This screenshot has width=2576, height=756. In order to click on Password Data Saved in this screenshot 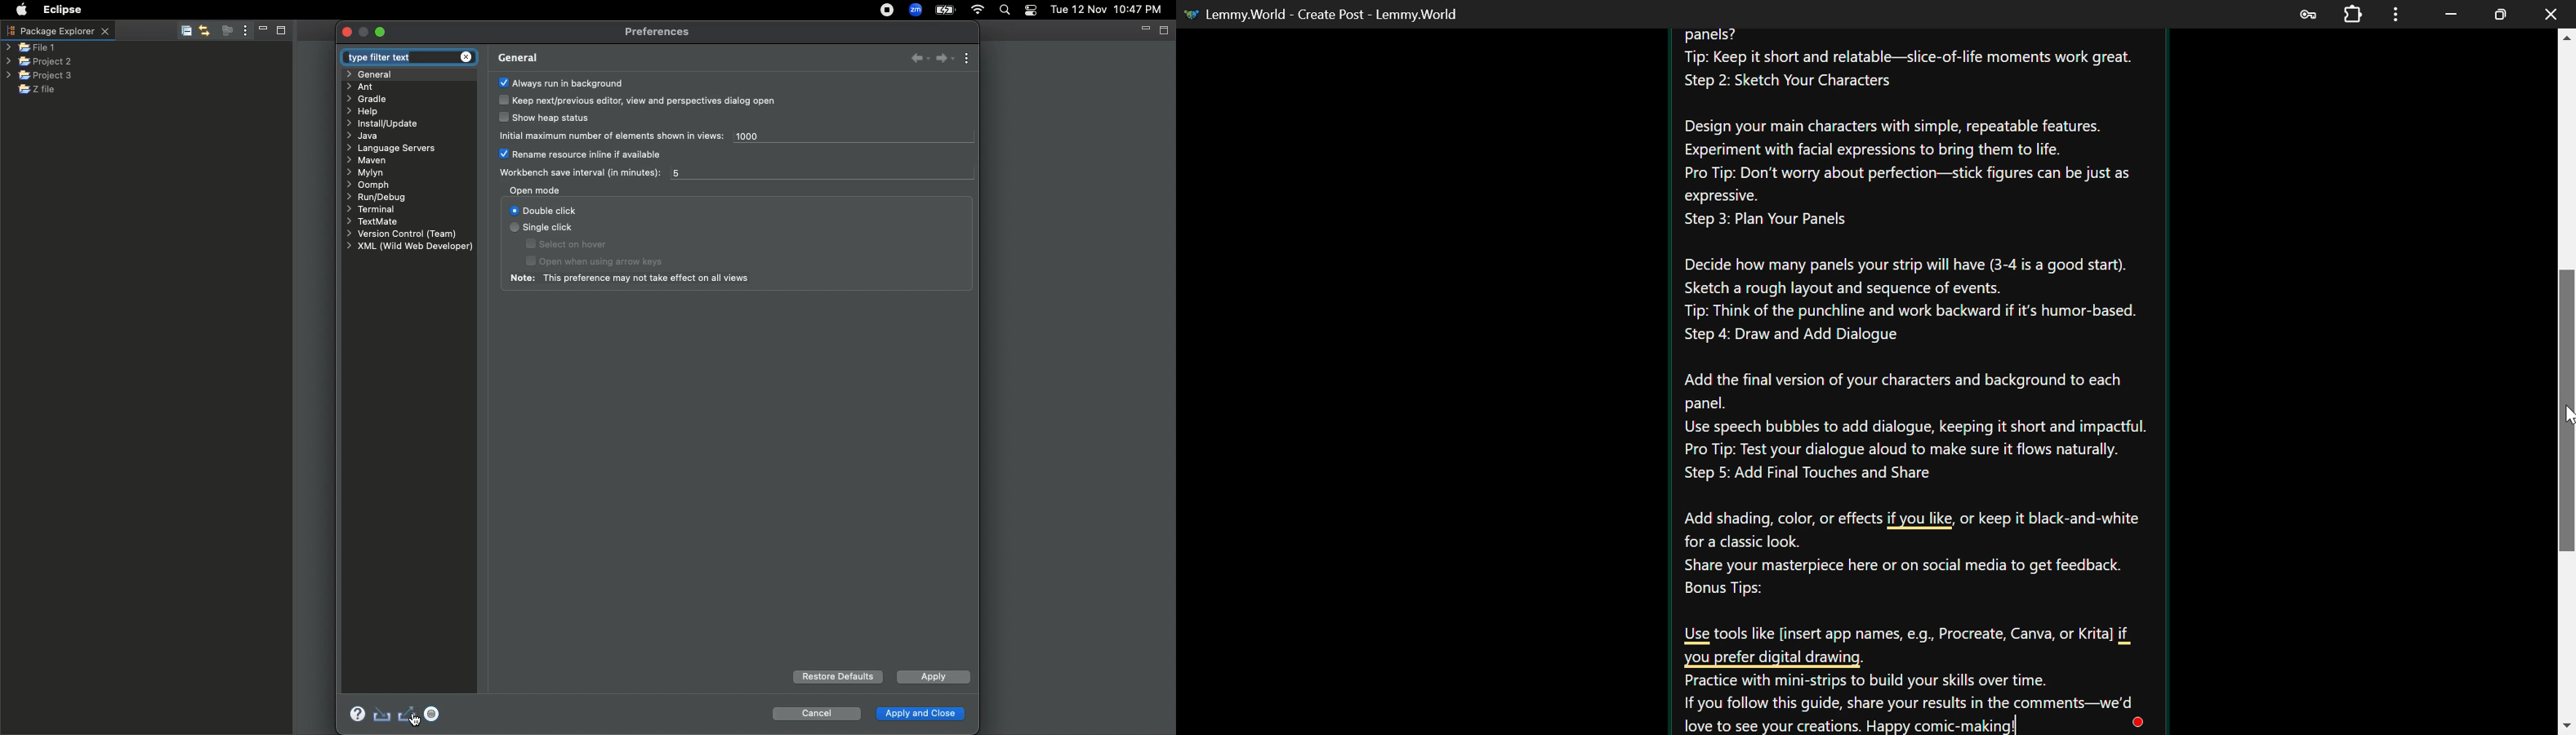, I will do `click(2309, 13)`.